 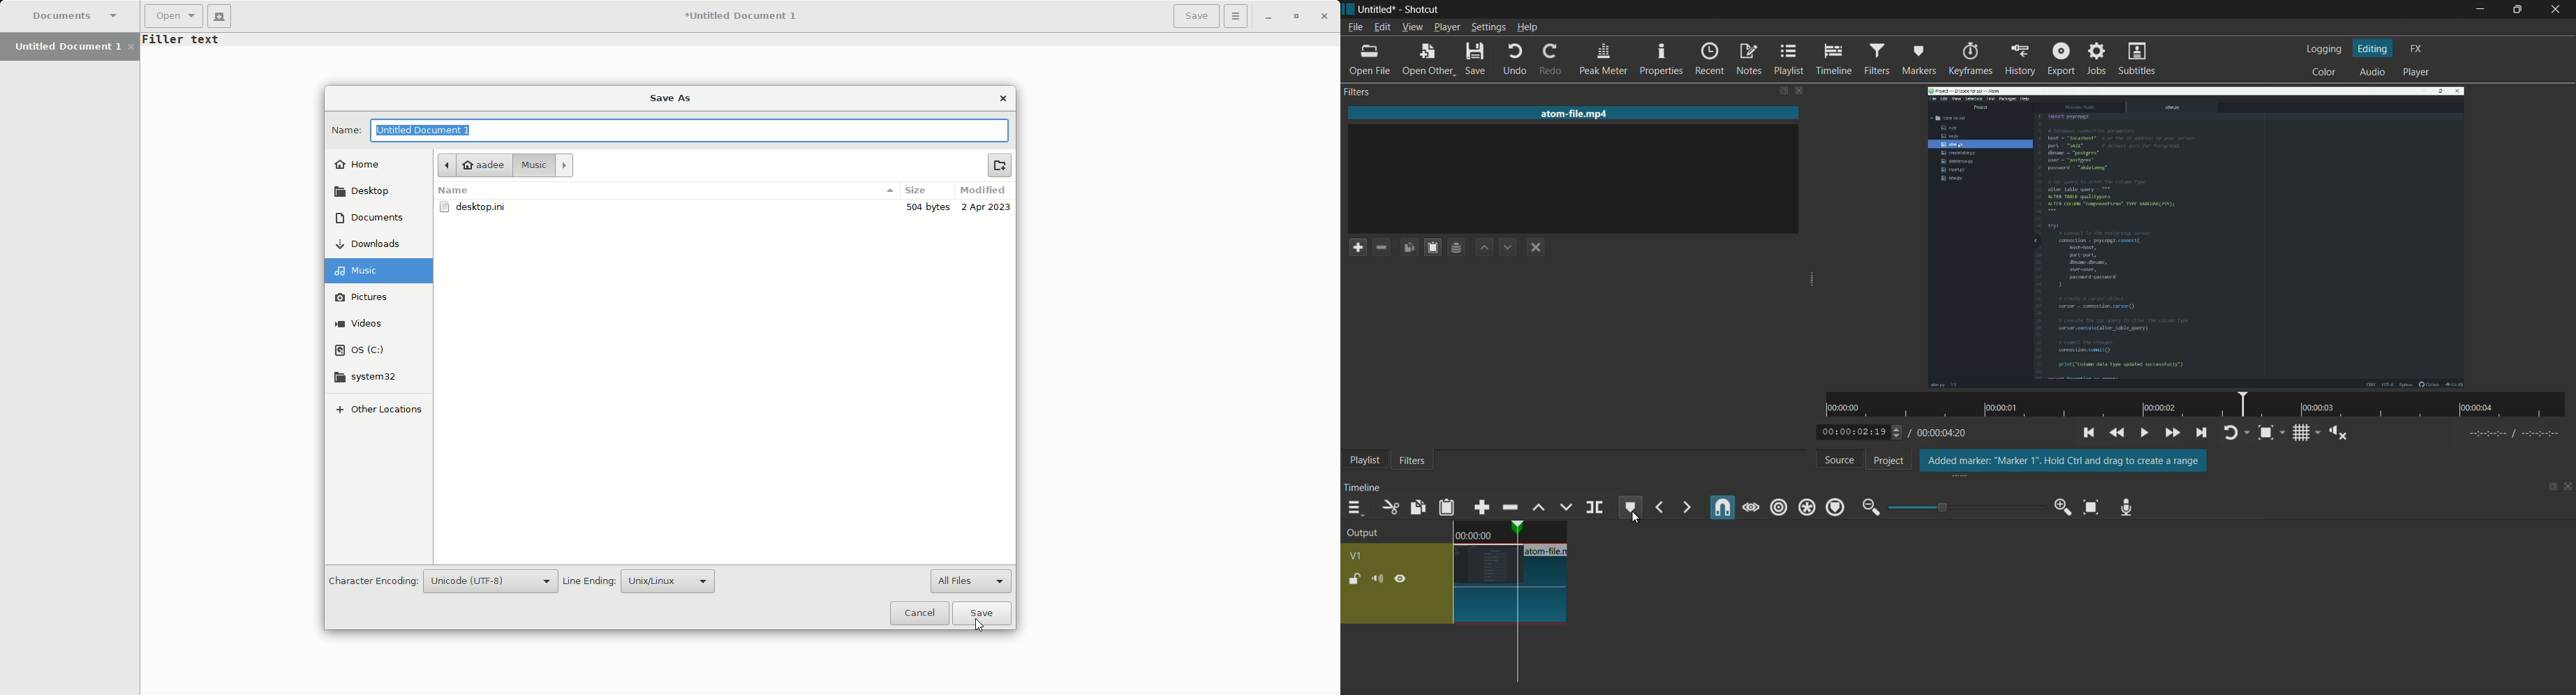 I want to click on shotcut, so click(x=1423, y=8).